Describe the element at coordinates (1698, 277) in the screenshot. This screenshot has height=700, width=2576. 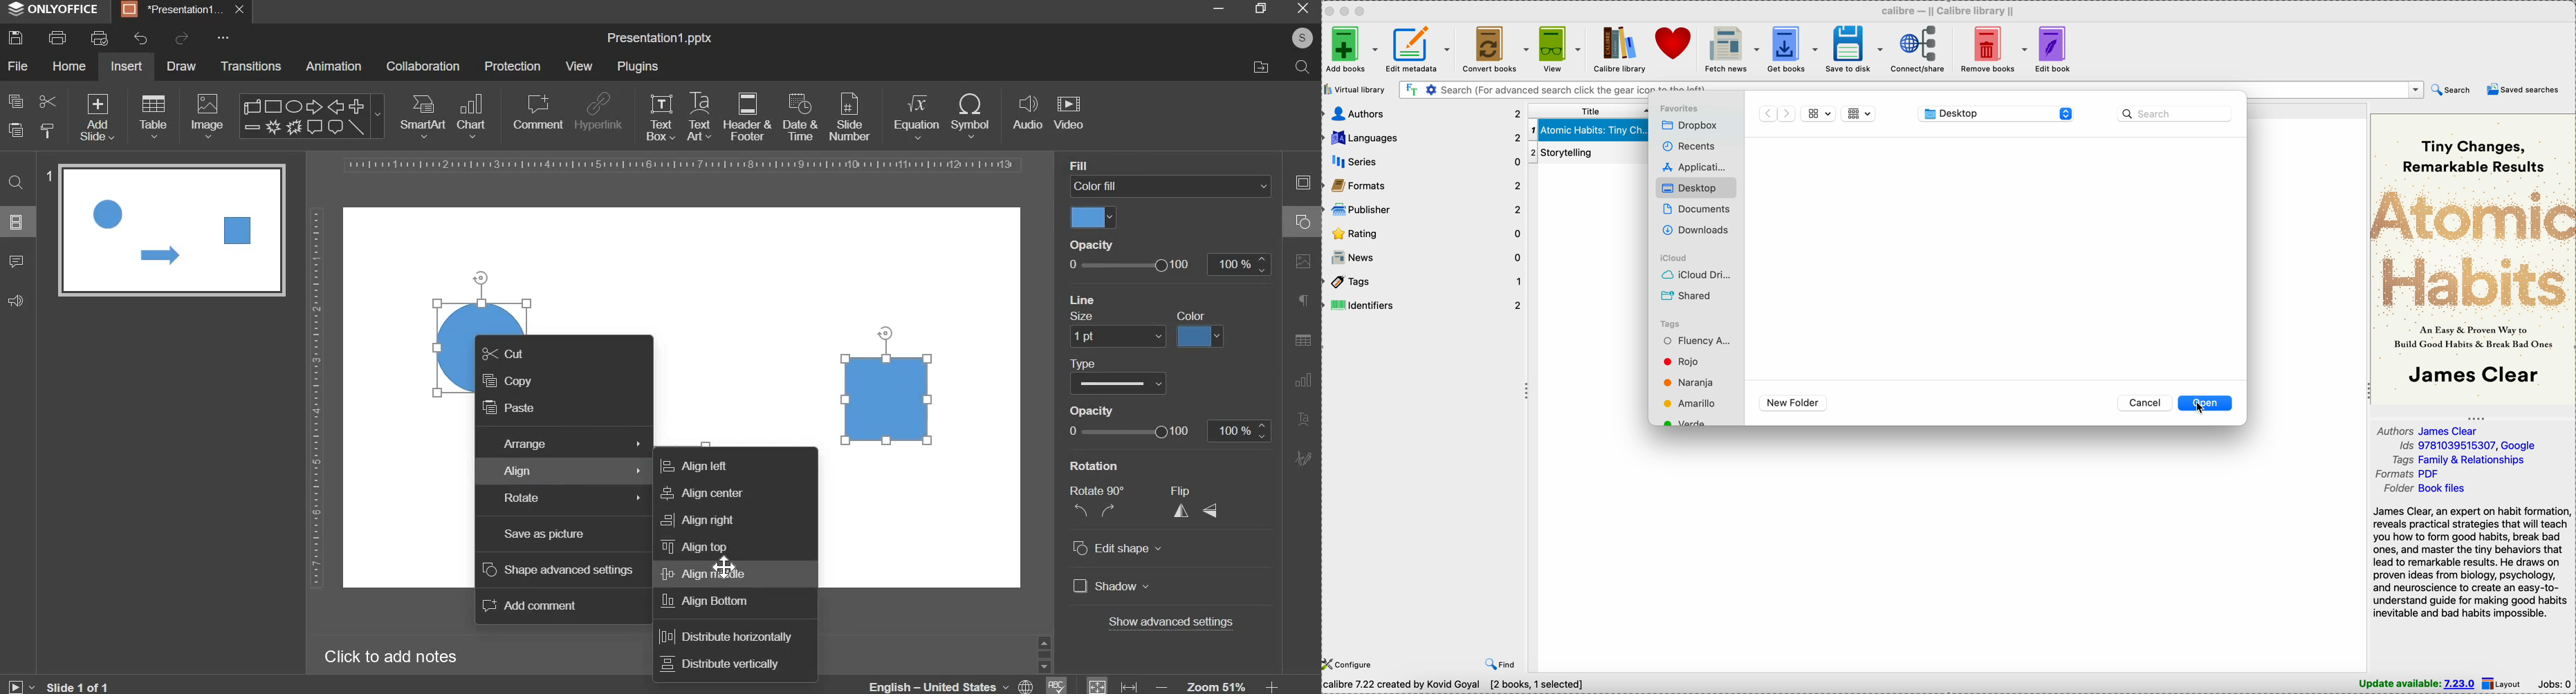
I see `iCloud drive` at that location.